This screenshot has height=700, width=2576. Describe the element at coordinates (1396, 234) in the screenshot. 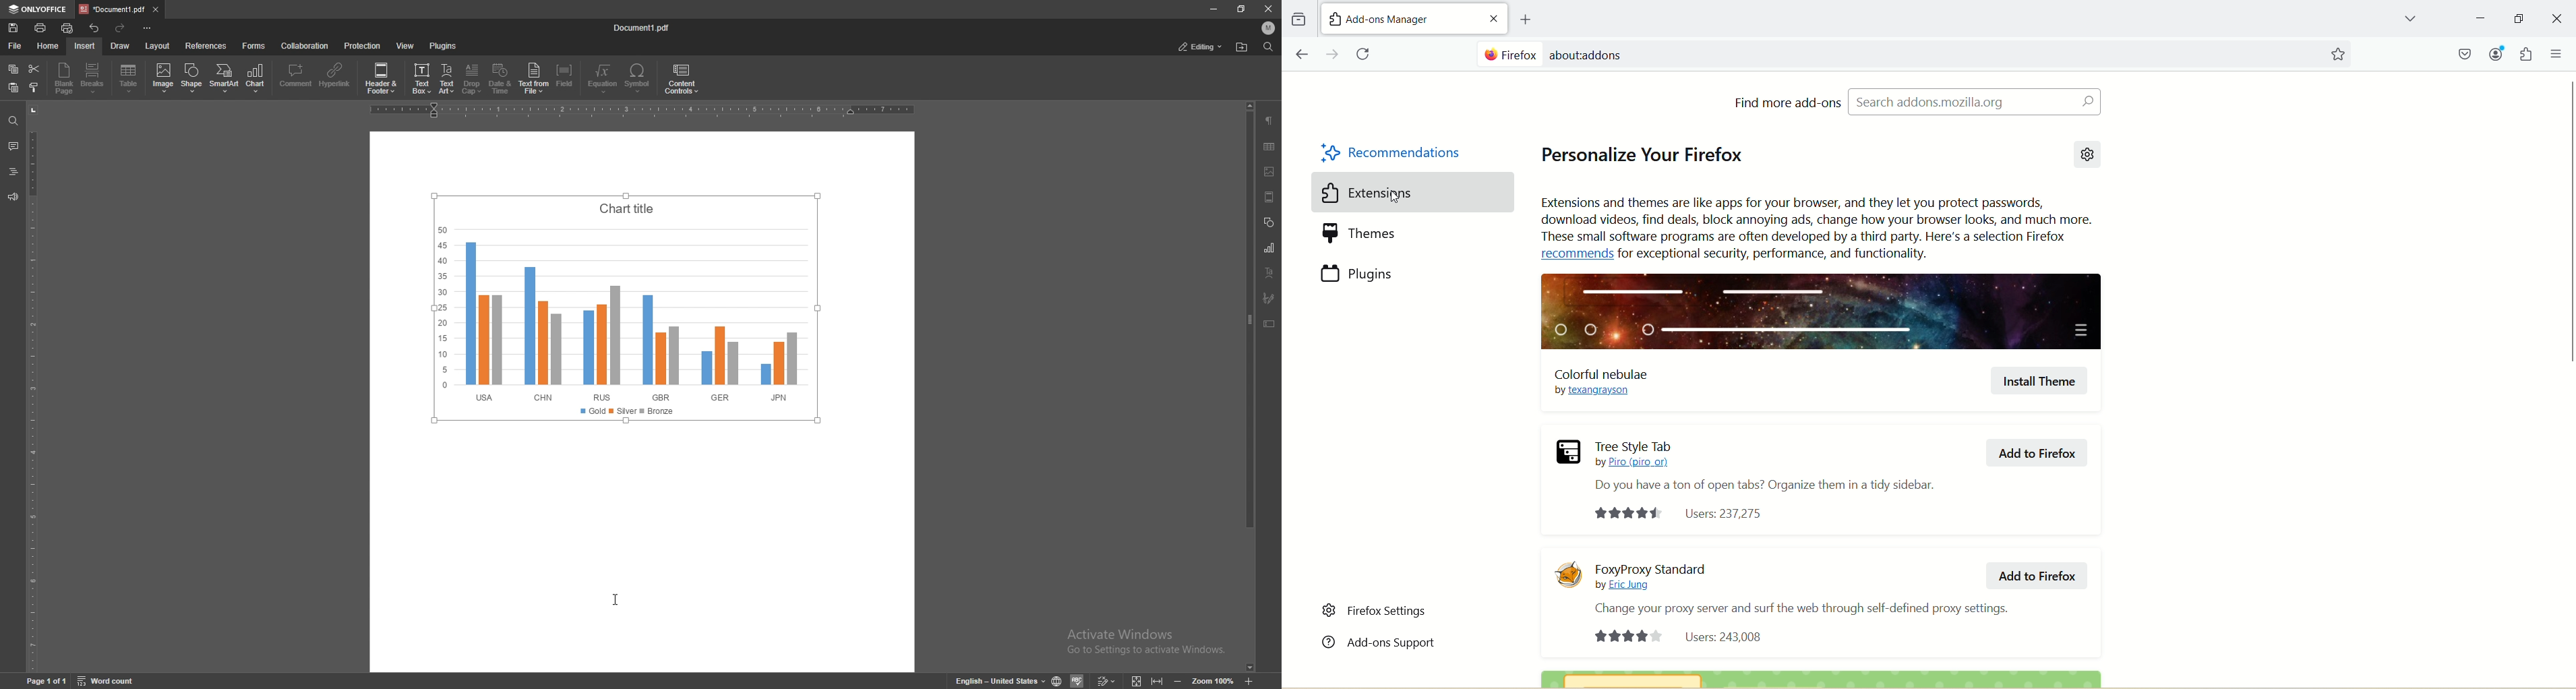

I see `Theme` at that location.